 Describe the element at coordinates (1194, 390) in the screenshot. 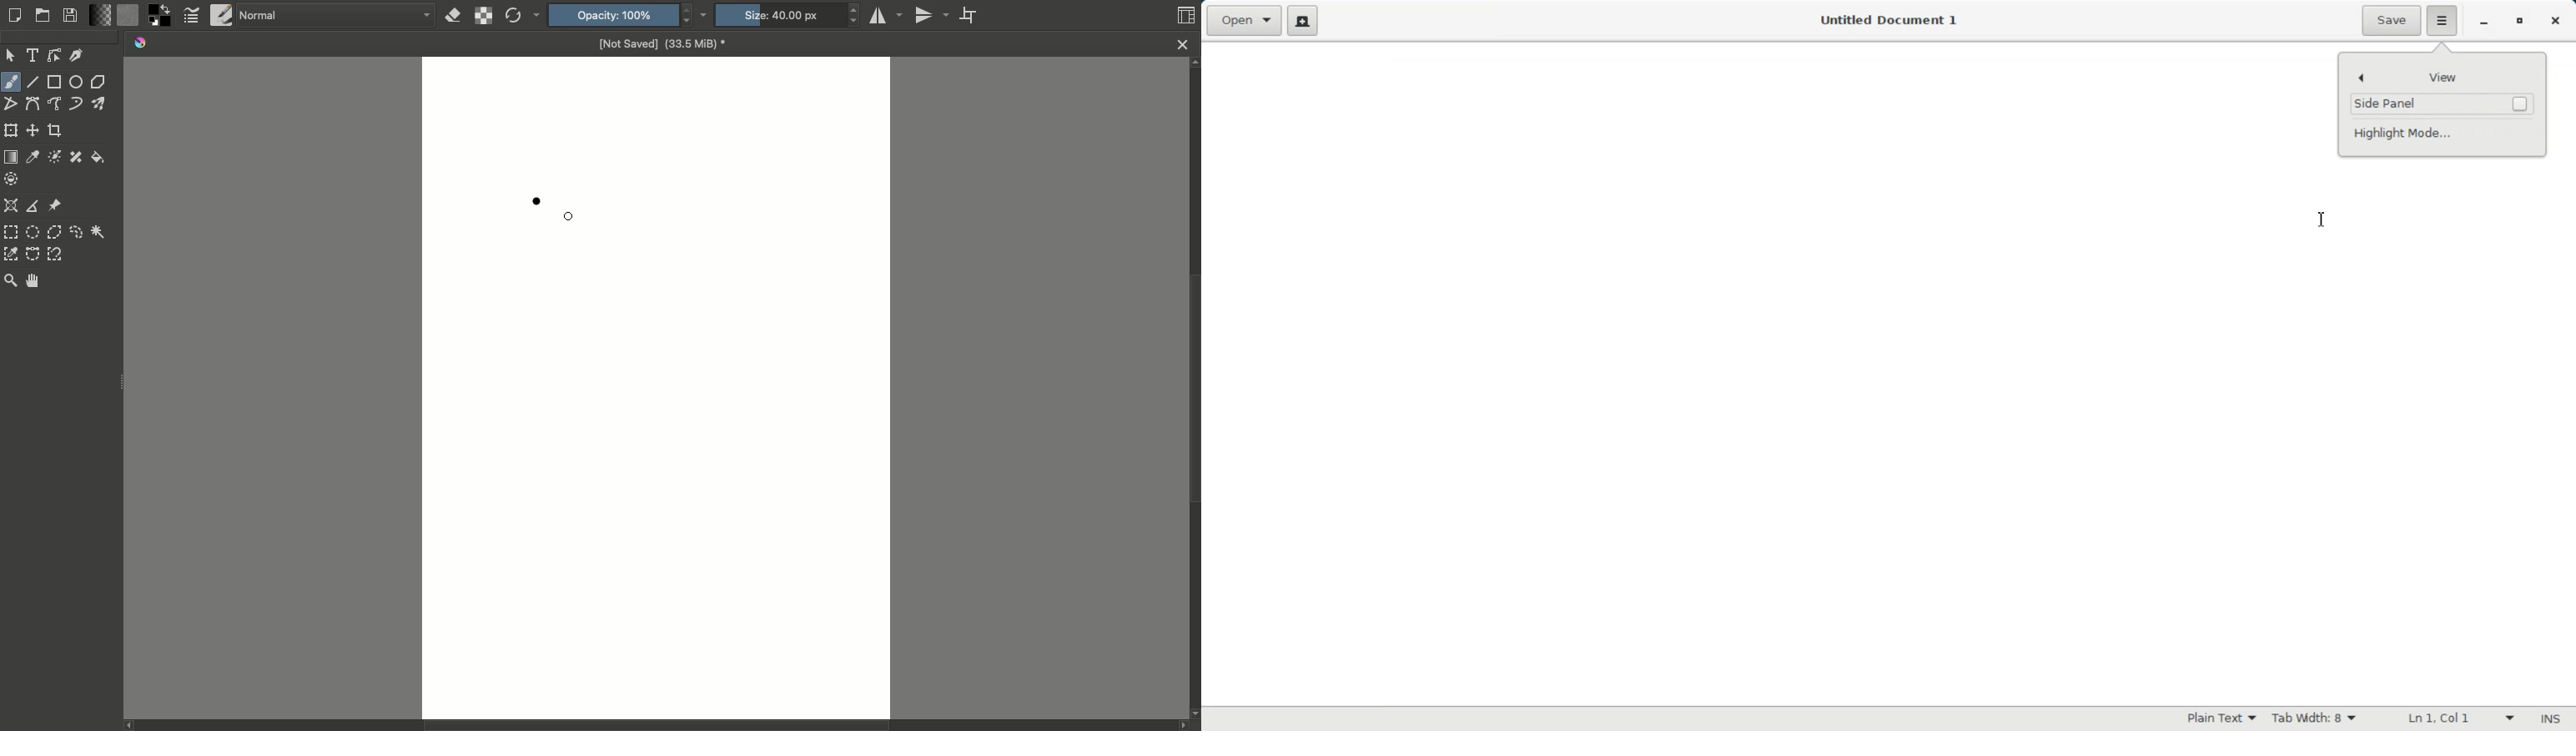

I see `Scroll bar` at that location.